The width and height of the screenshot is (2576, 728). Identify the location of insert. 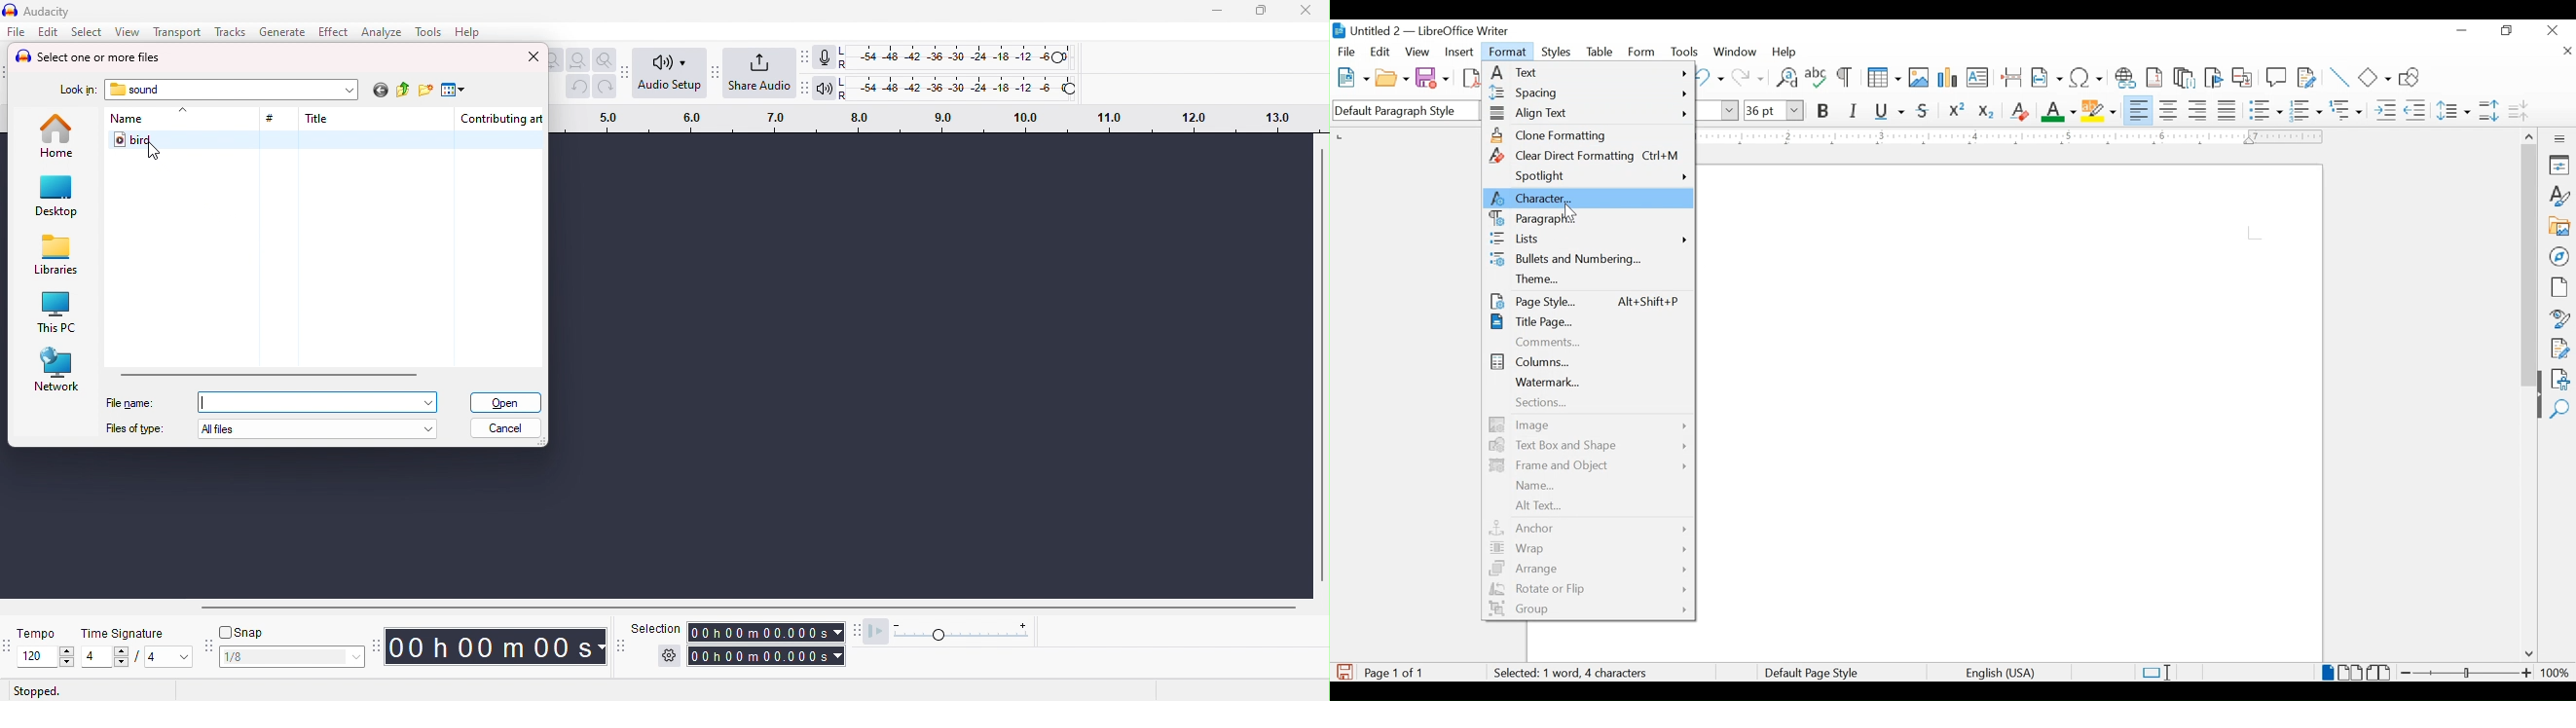
(1458, 52).